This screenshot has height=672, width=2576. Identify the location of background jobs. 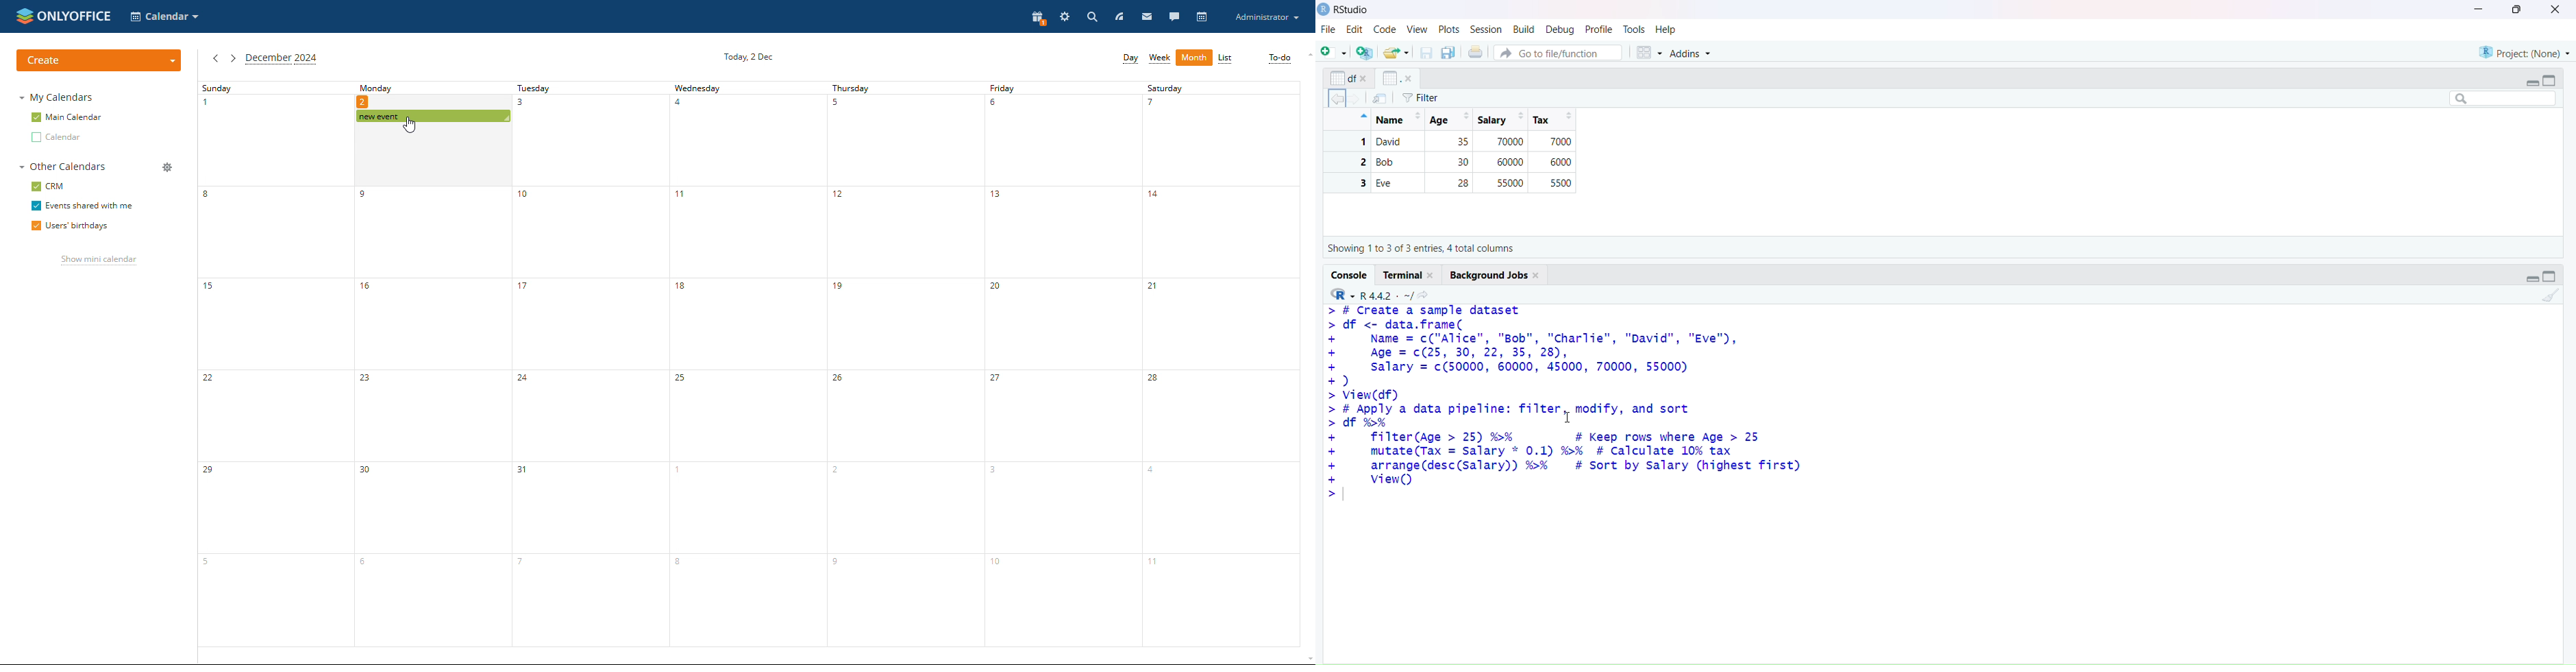
(1496, 275).